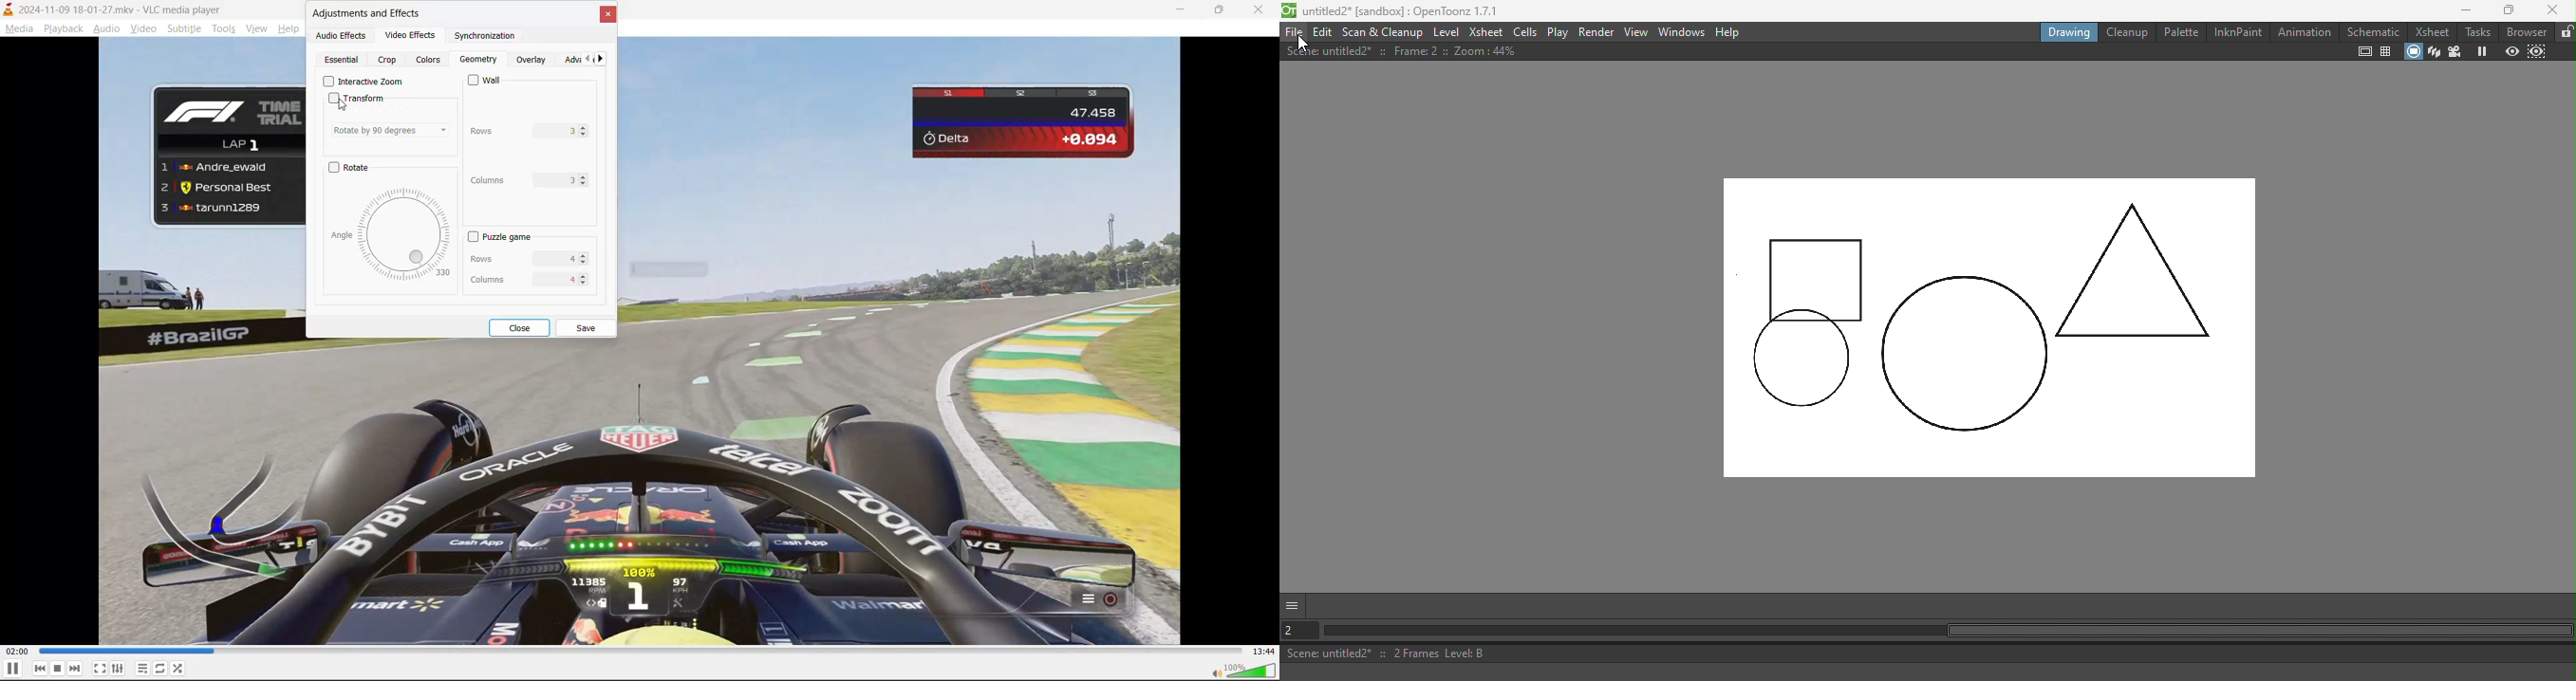  What do you see at coordinates (20, 30) in the screenshot?
I see `media` at bounding box center [20, 30].